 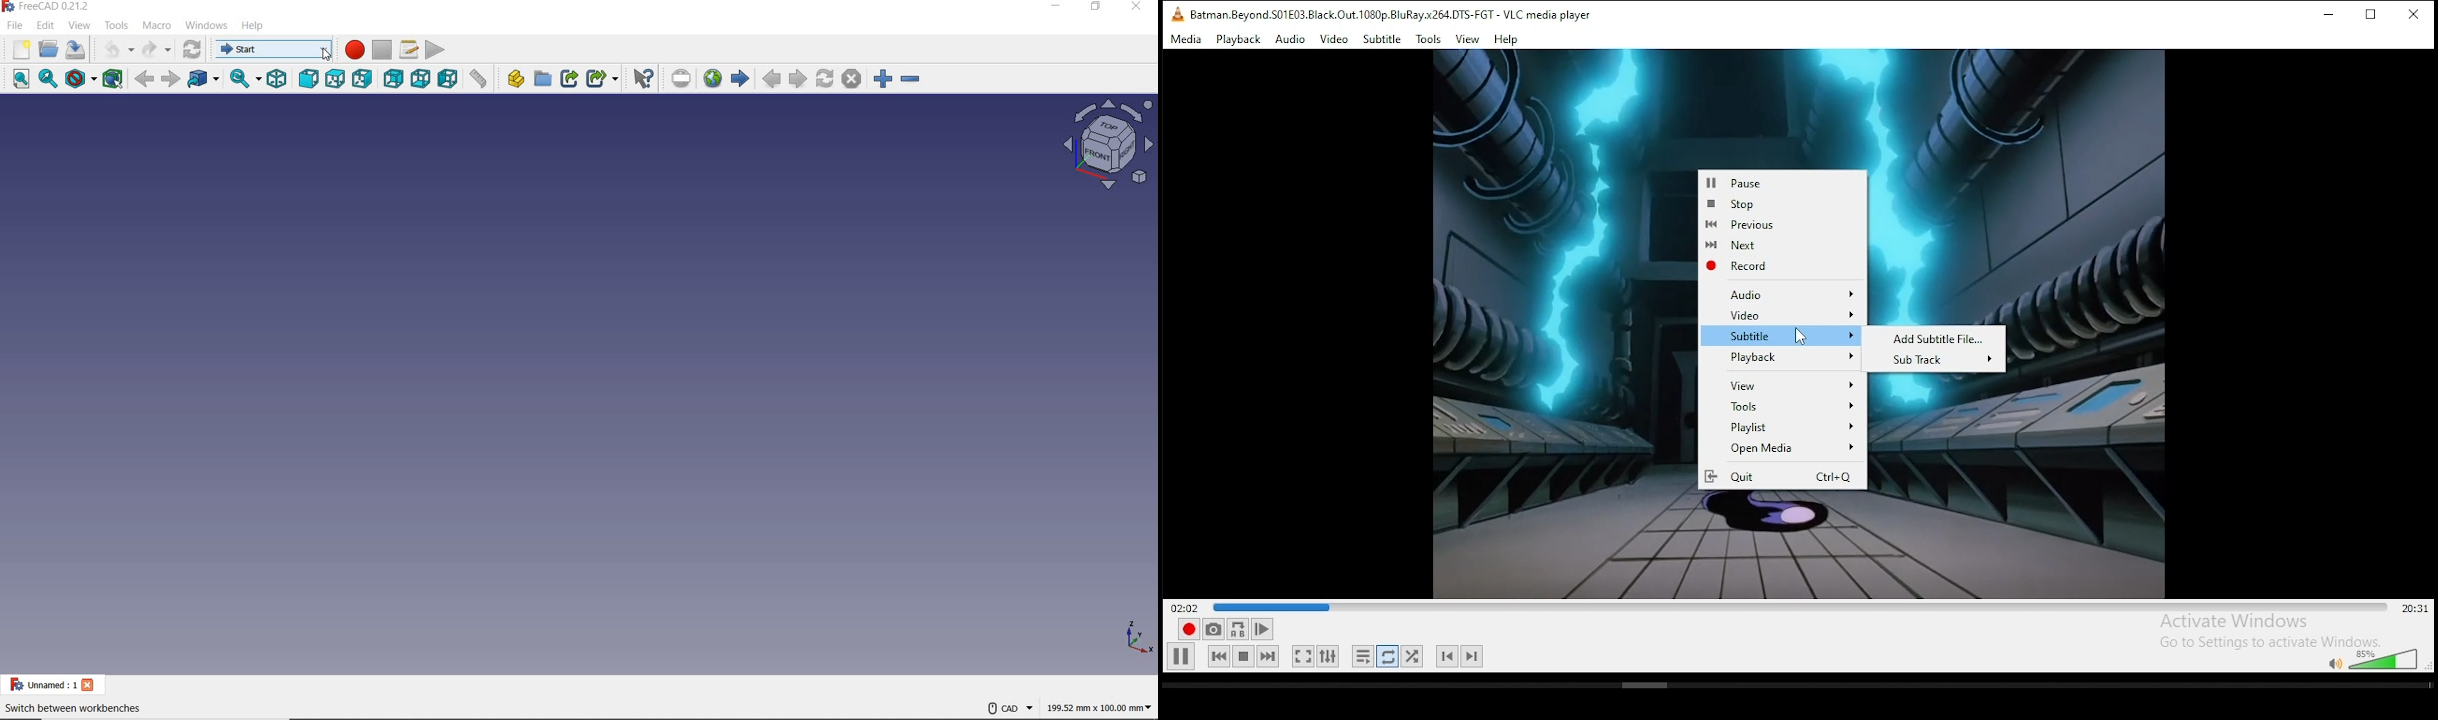 What do you see at coordinates (421, 77) in the screenshot?
I see `BOTTOM` at bounding box center [421, 77].